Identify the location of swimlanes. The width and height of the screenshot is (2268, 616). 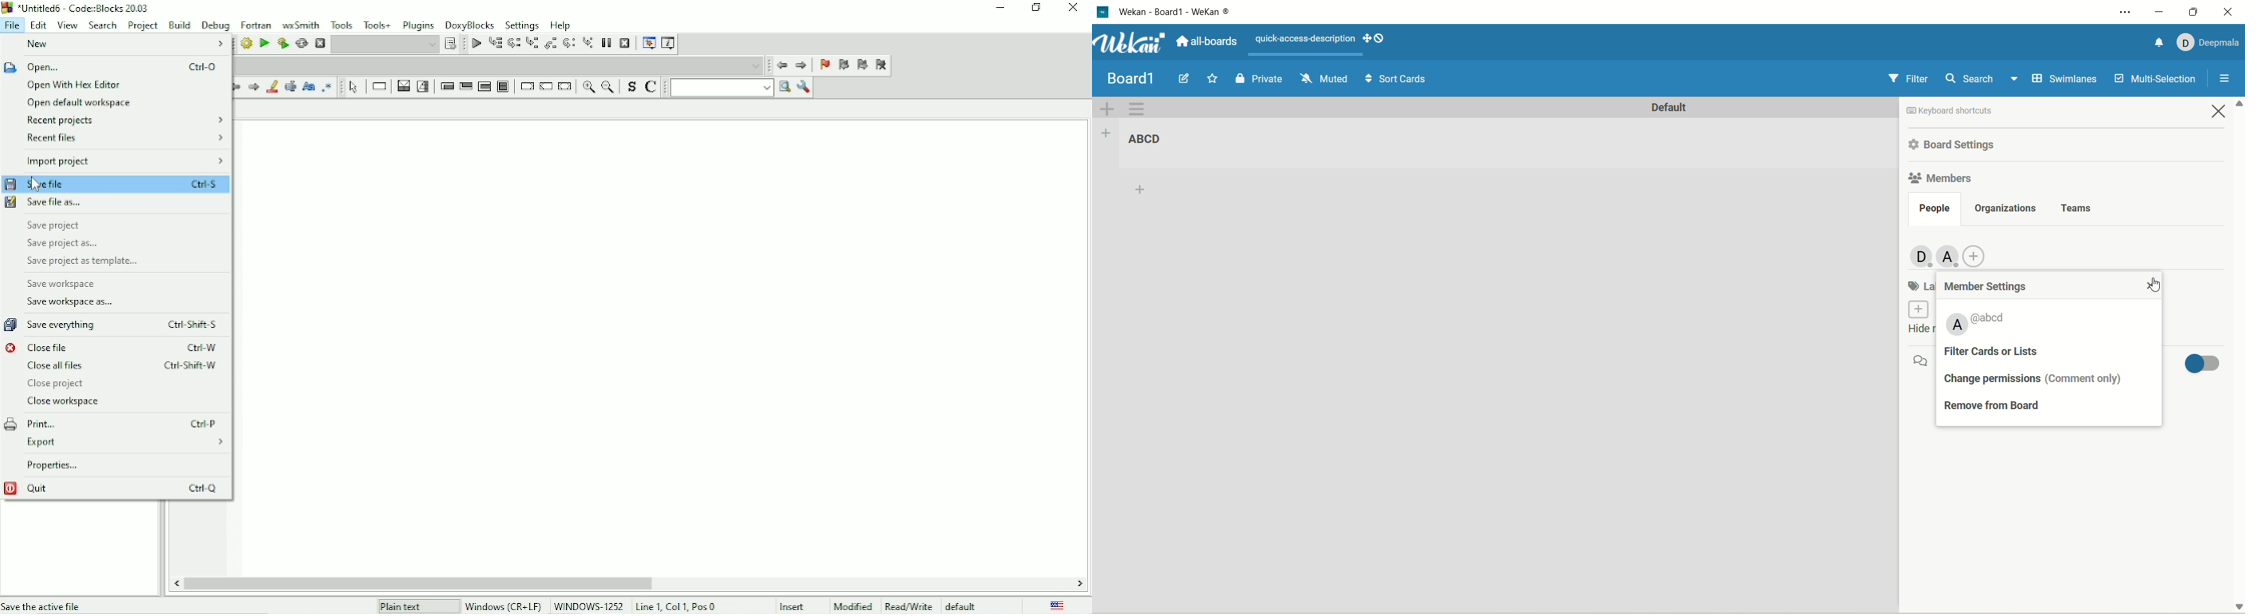
(2062, 81).